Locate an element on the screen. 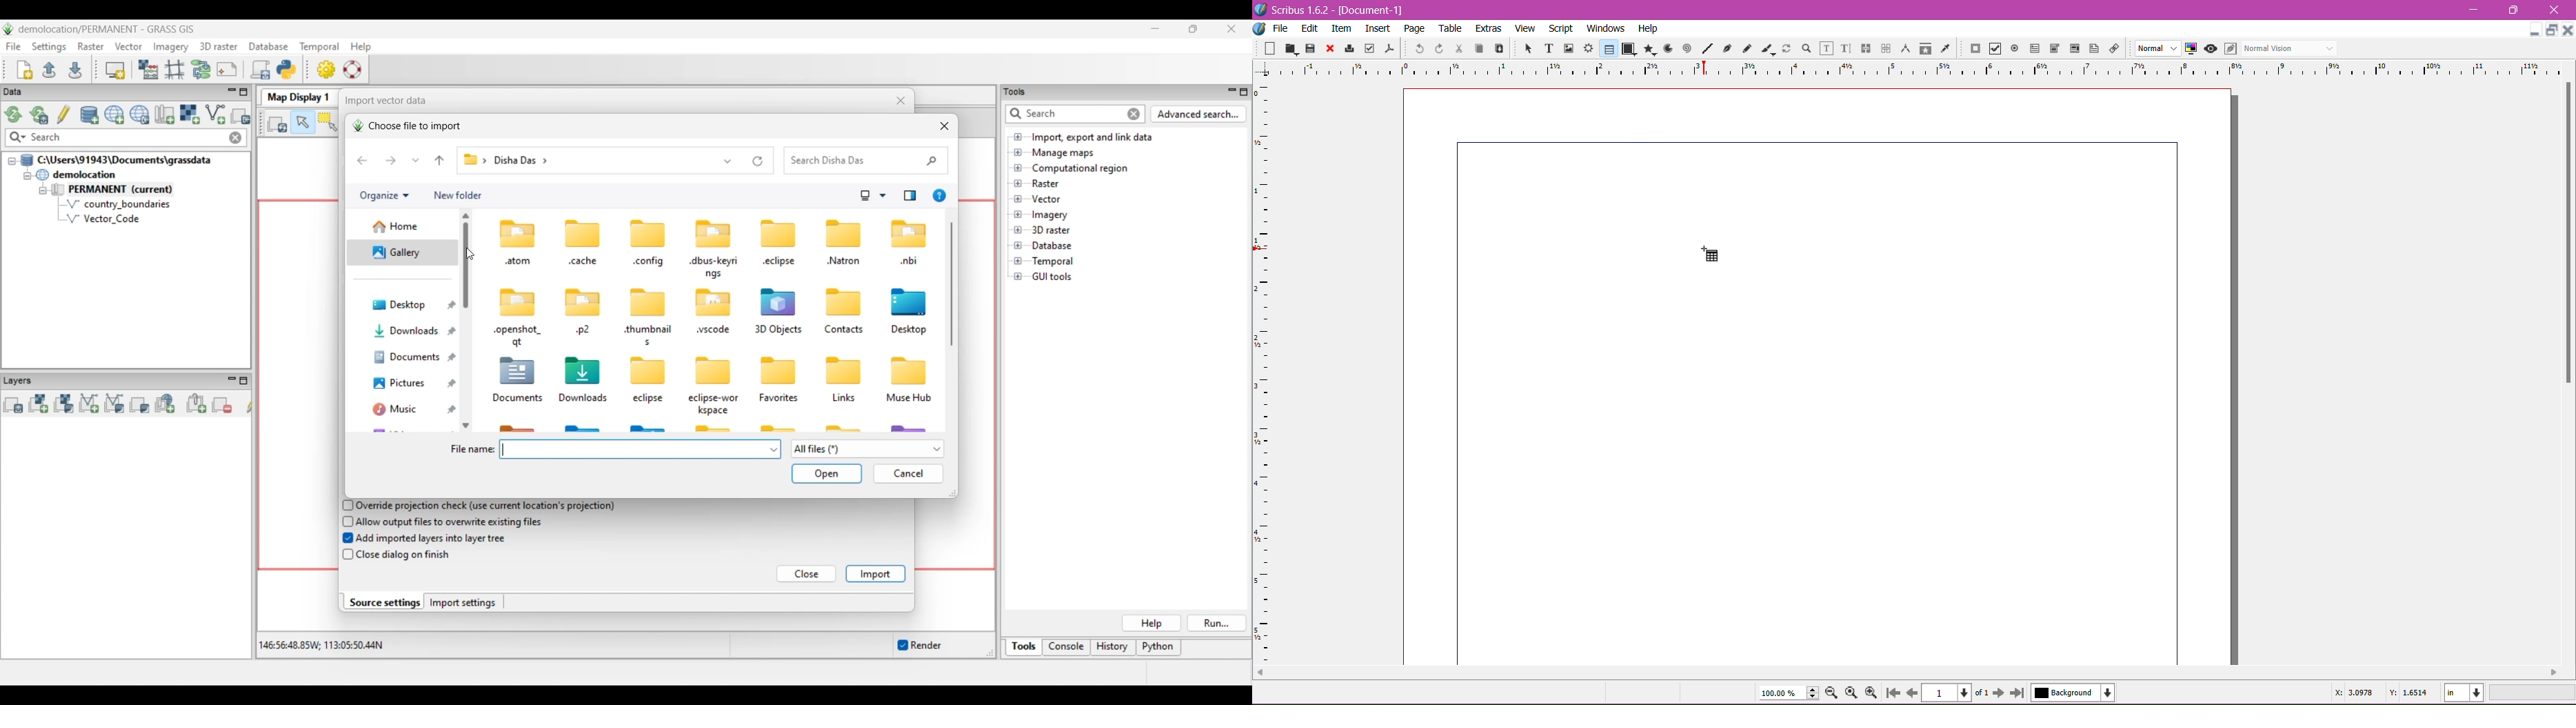 Image resolution: width=2576 pixels, height=728 pixels. Grid is located at coordinates (1269, 373).